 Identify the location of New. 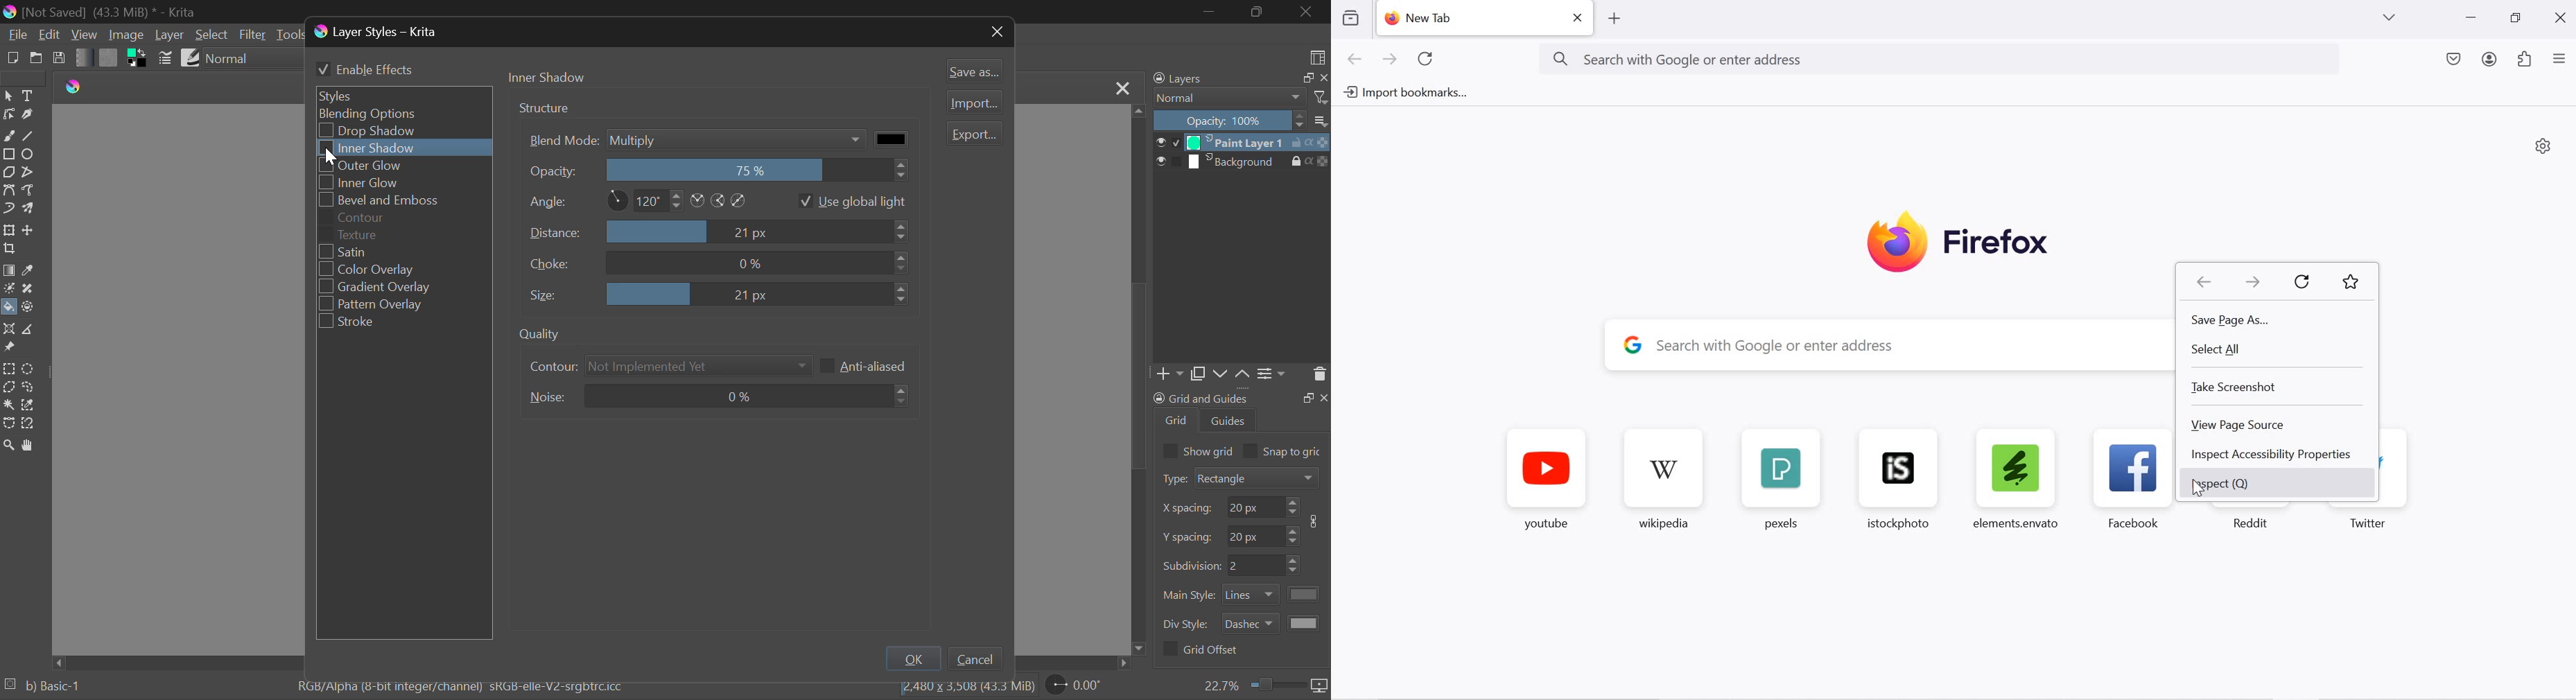
(12, 58).